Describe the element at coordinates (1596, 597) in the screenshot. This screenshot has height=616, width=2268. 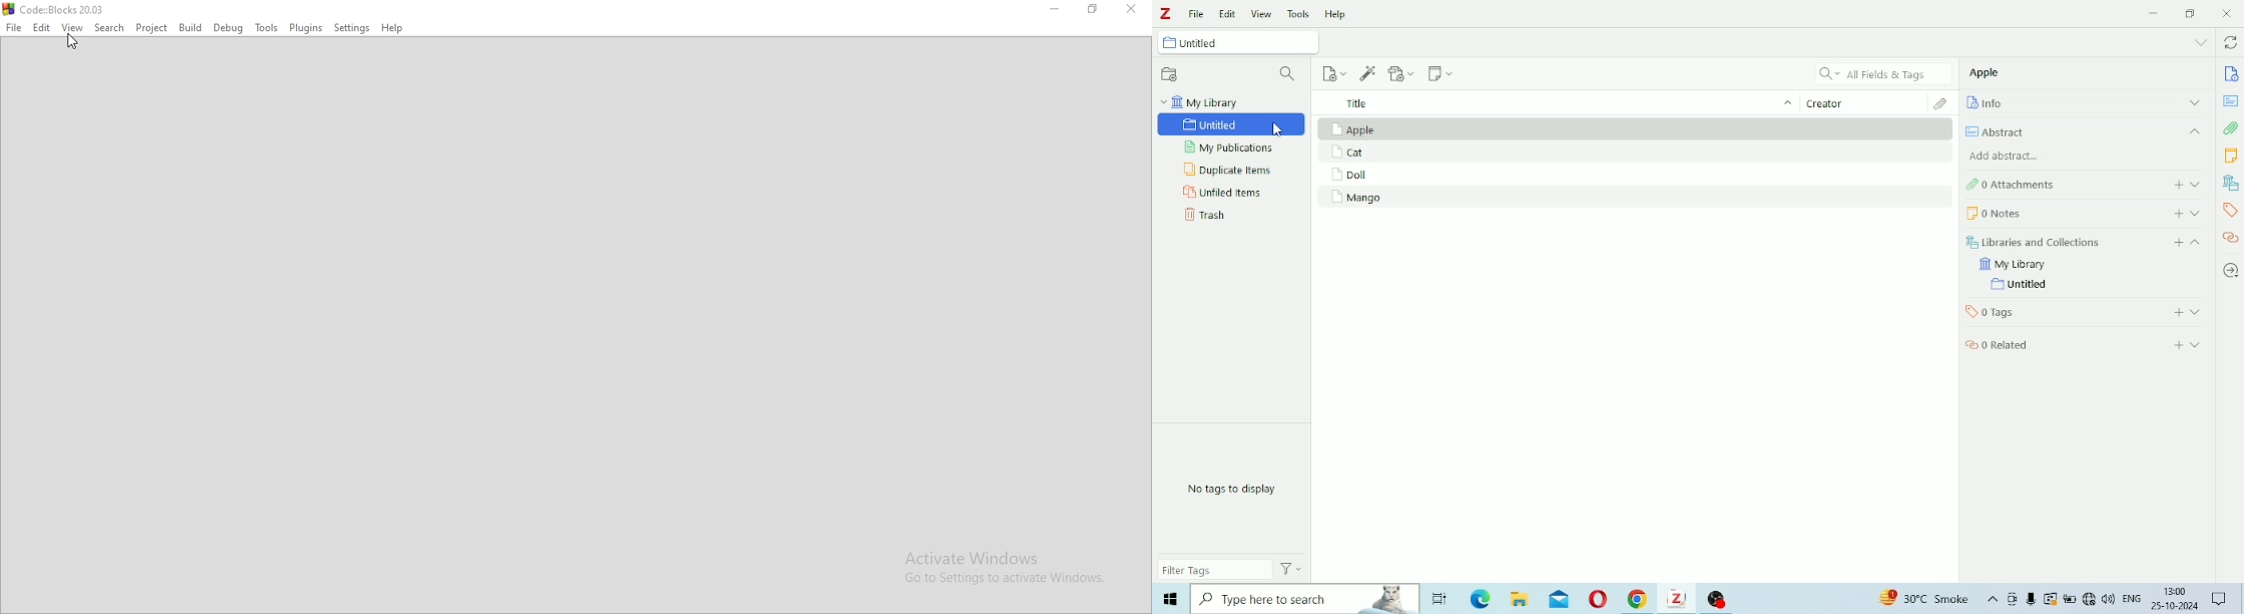
I see `` at that location.